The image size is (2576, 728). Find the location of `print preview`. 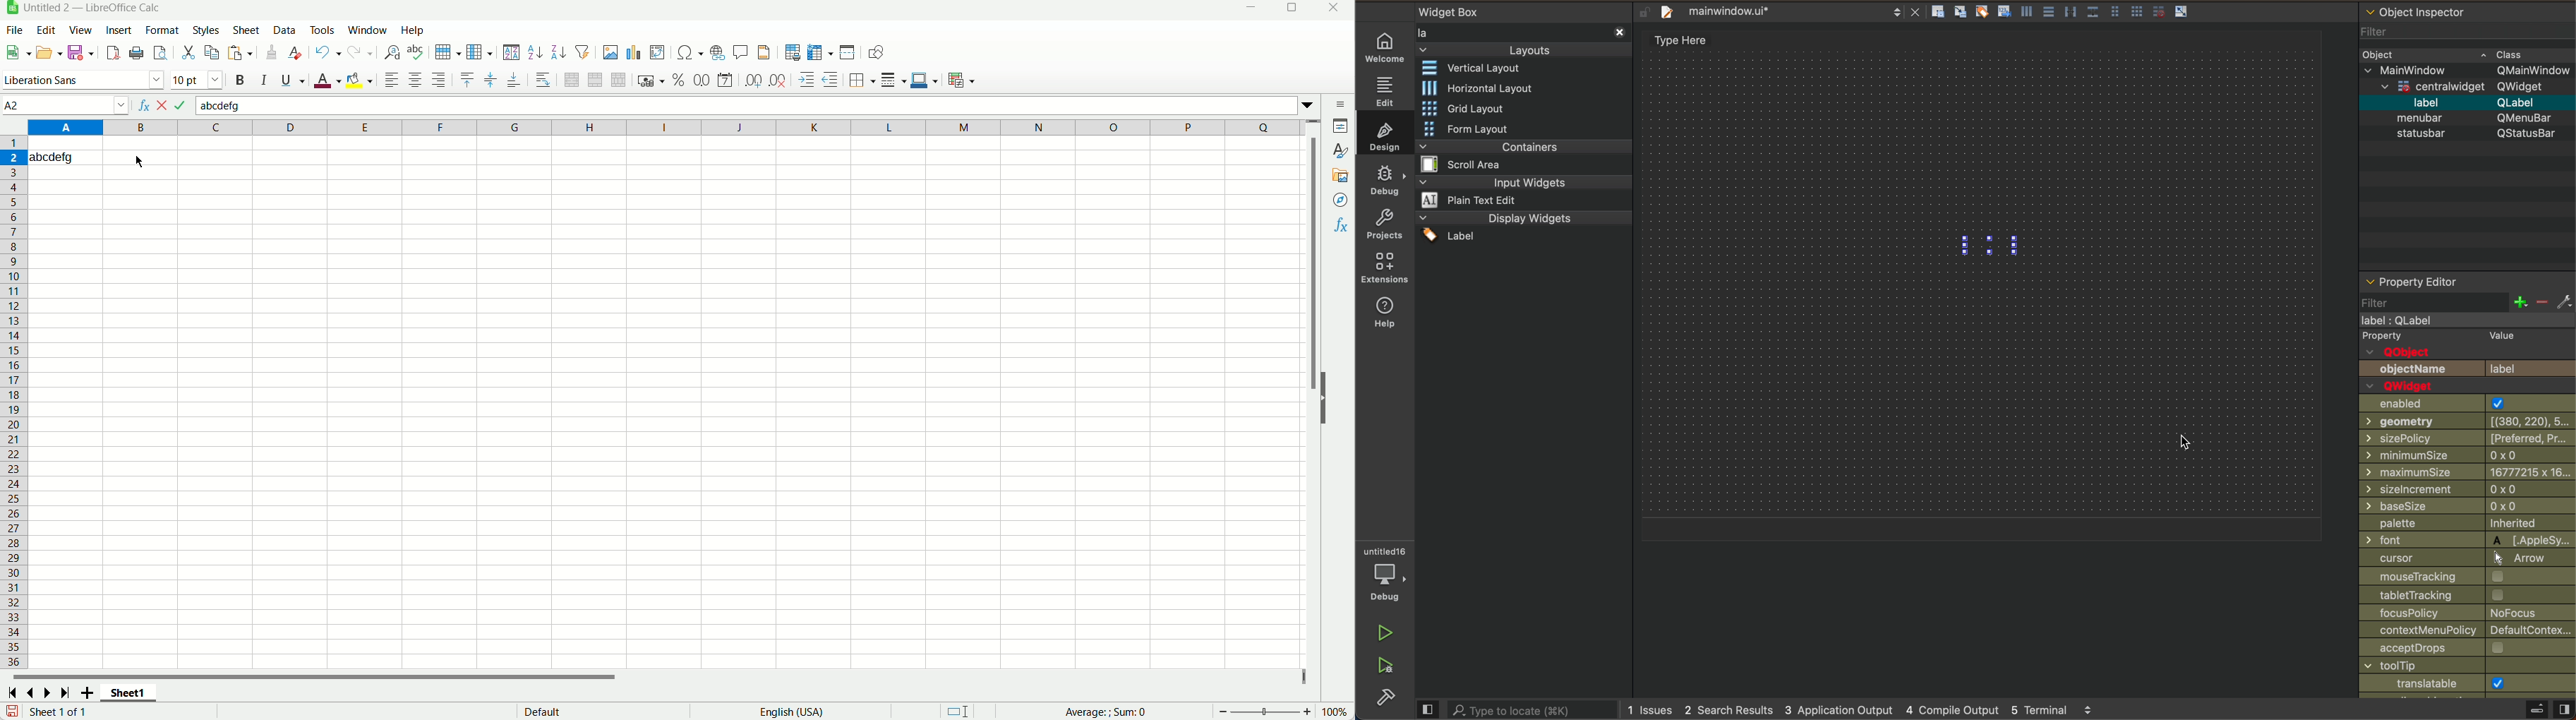

print preview is located at coordinates (159, 53).